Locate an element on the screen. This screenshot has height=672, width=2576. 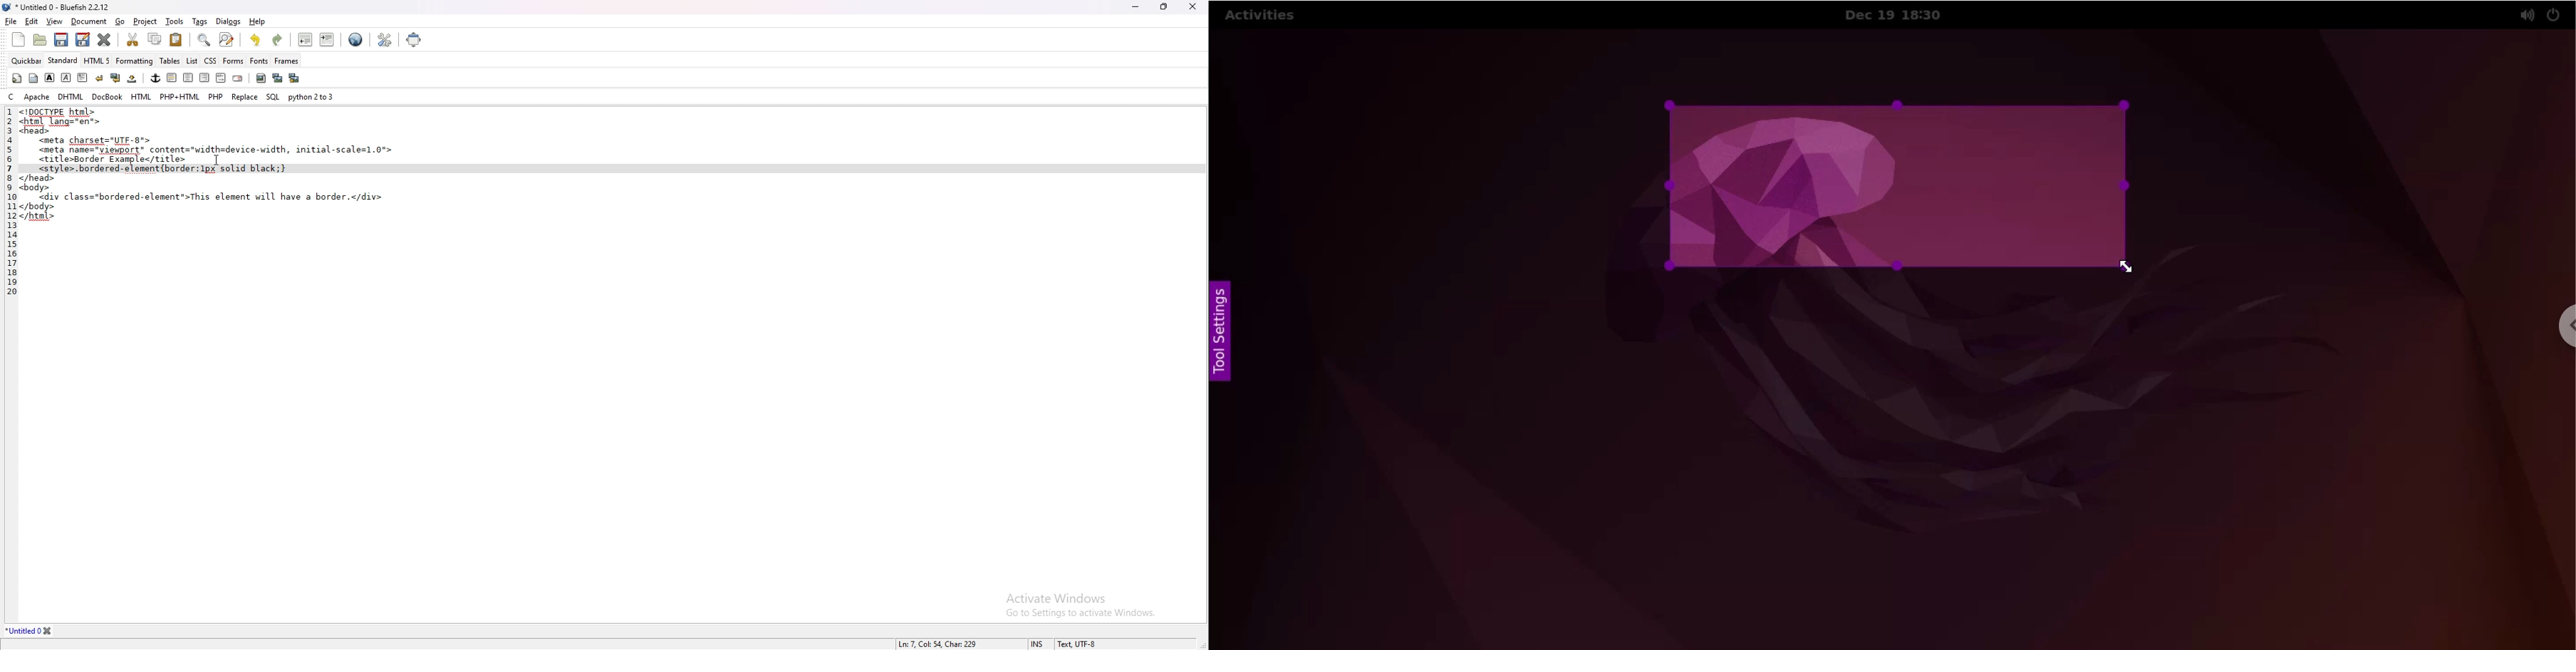
close is located at coordinates (1193, 6).